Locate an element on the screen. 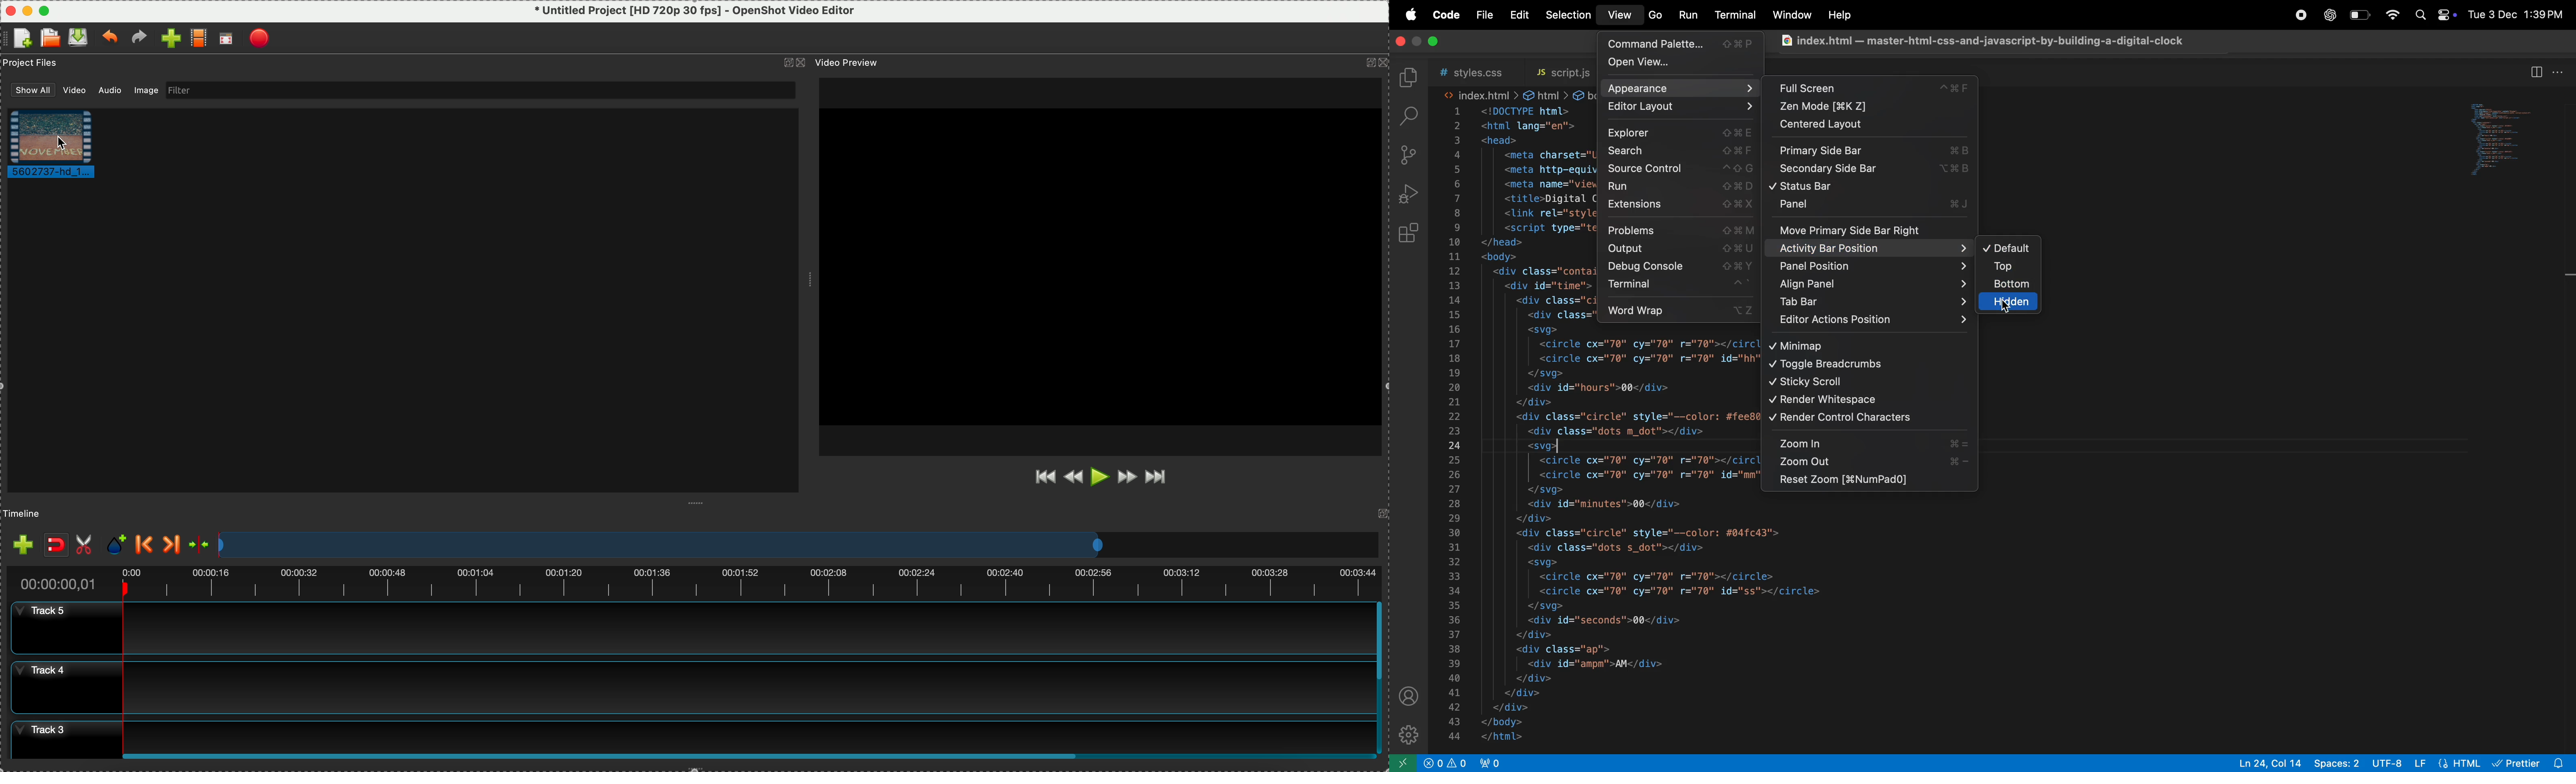  enable razor is located at coordinates (87, 543).